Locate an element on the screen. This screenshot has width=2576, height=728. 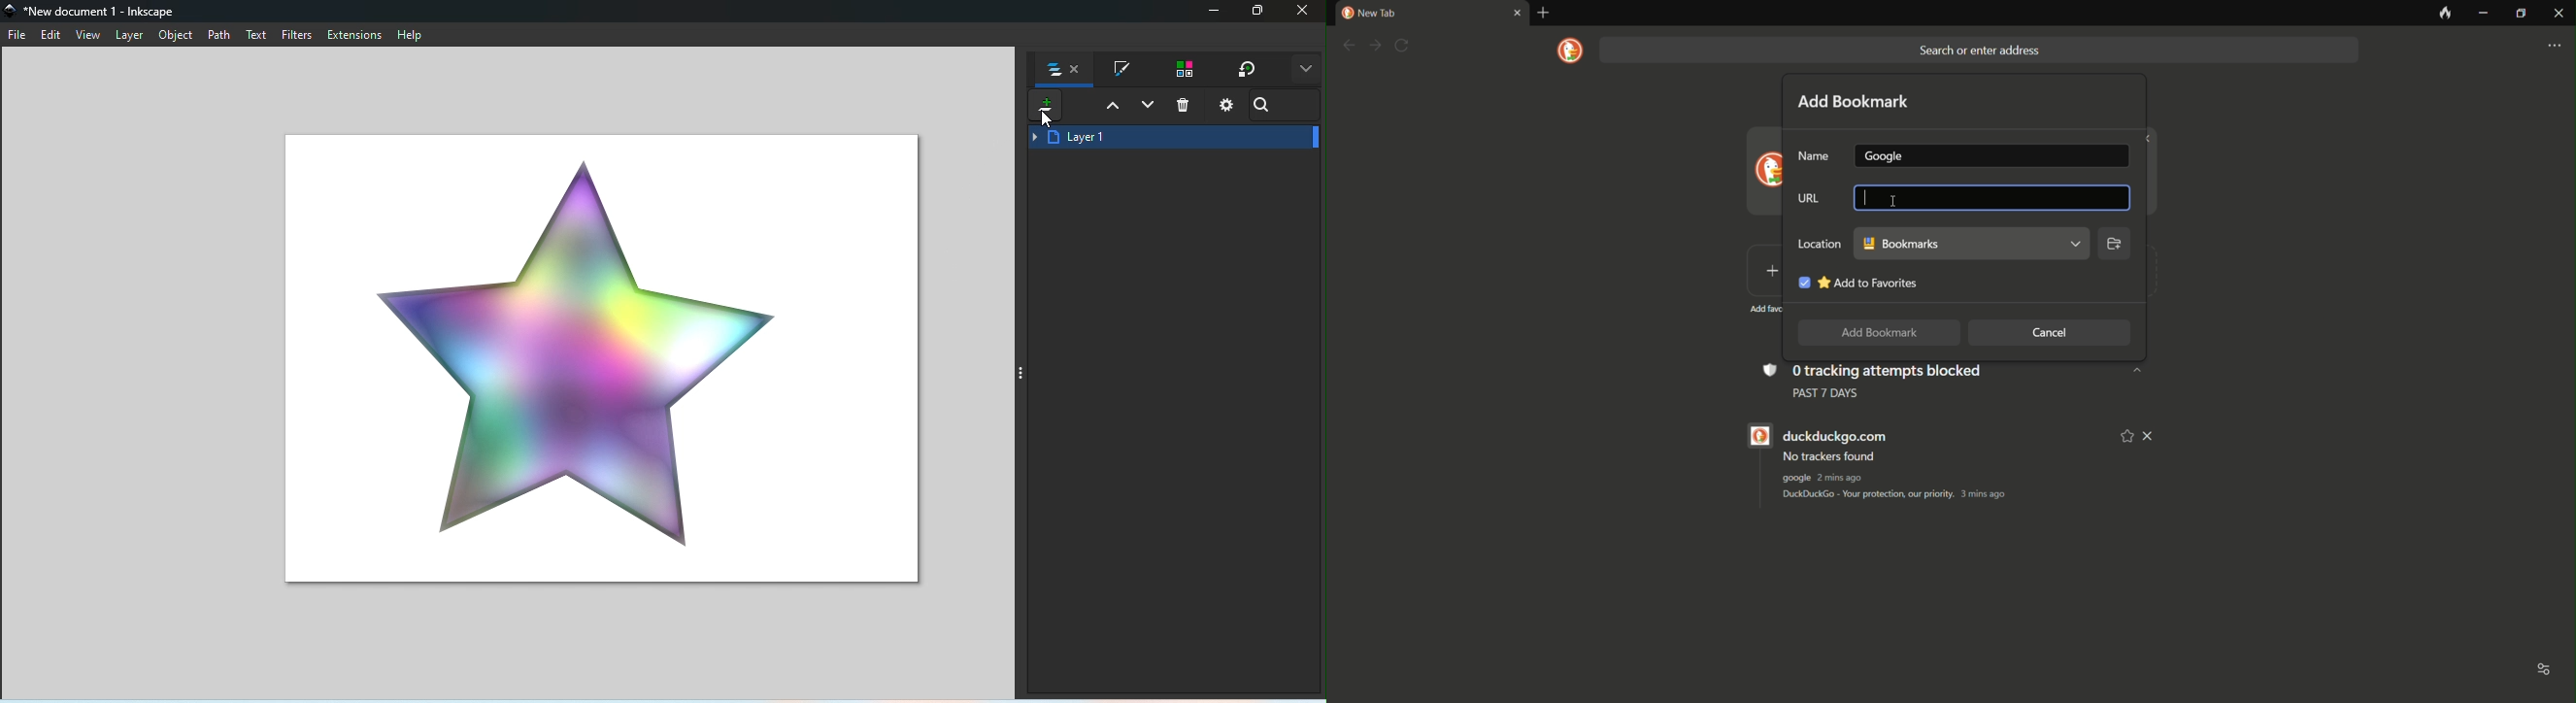
Help is located at coordinates (413, 35).